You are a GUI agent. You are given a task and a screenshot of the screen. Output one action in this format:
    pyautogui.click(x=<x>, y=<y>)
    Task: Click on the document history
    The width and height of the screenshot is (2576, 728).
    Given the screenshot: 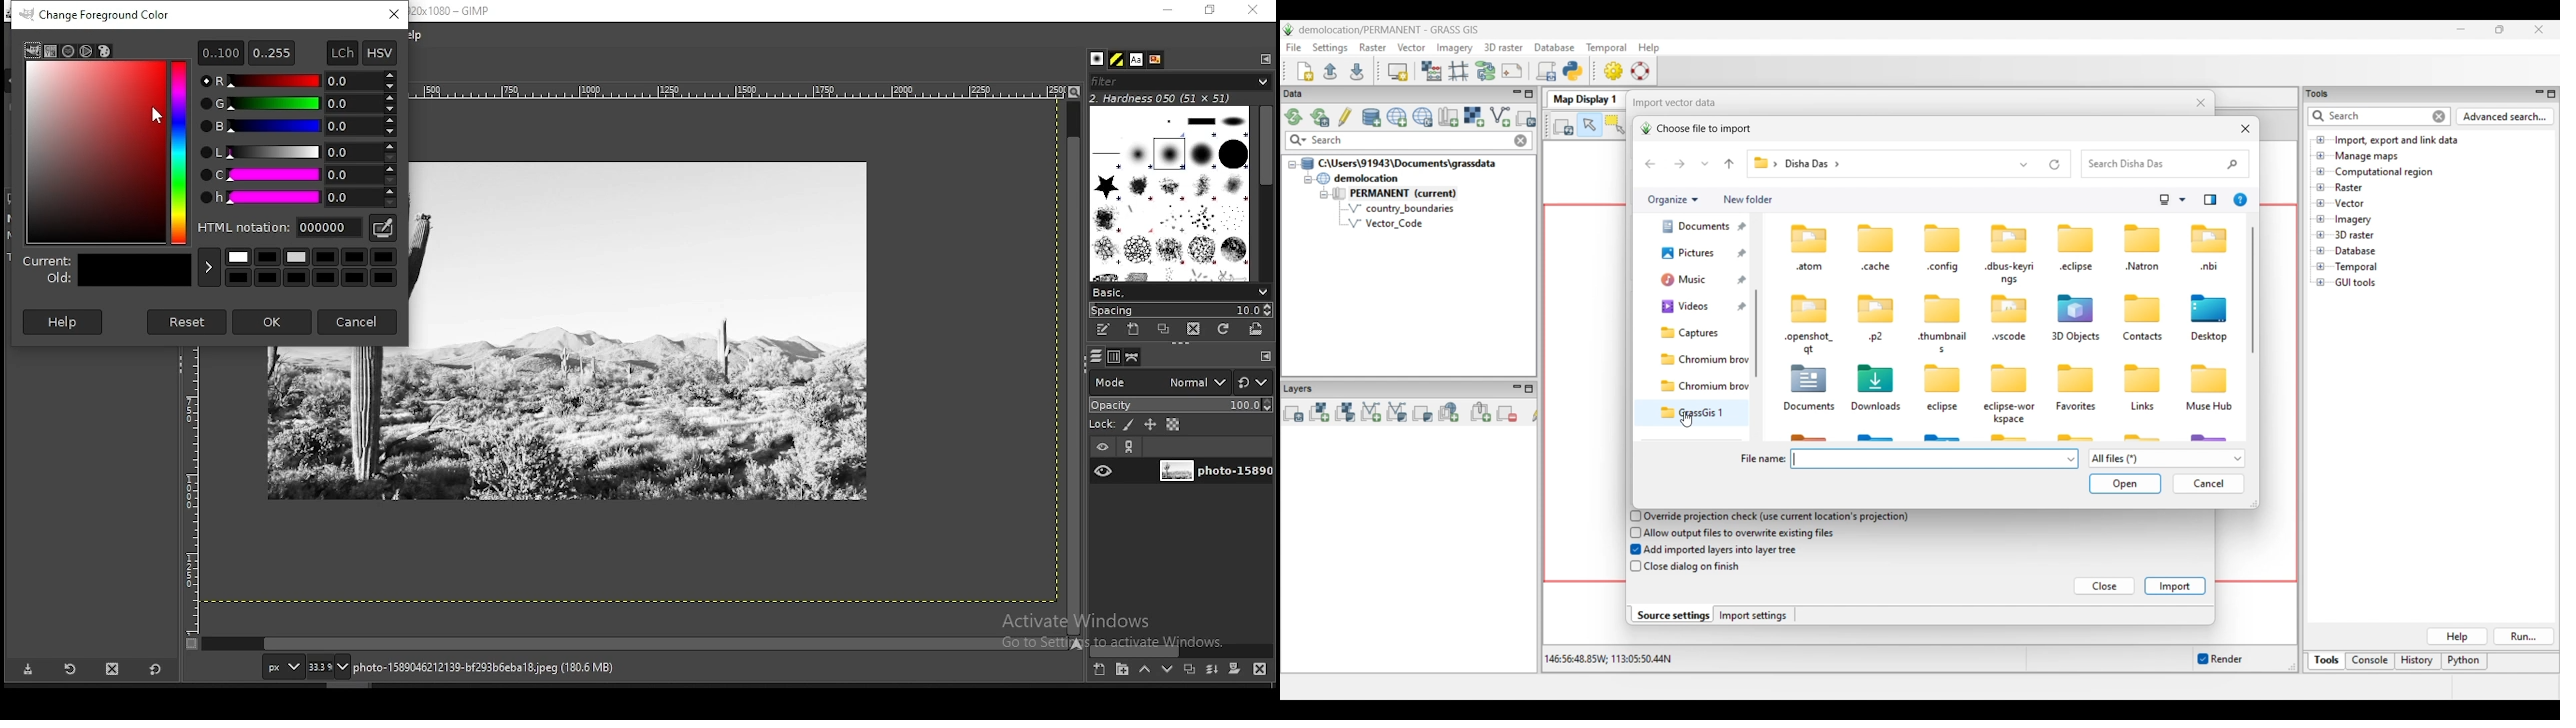 What is the action you would take?
    pyautogui.click(x=1156, y=60)
    